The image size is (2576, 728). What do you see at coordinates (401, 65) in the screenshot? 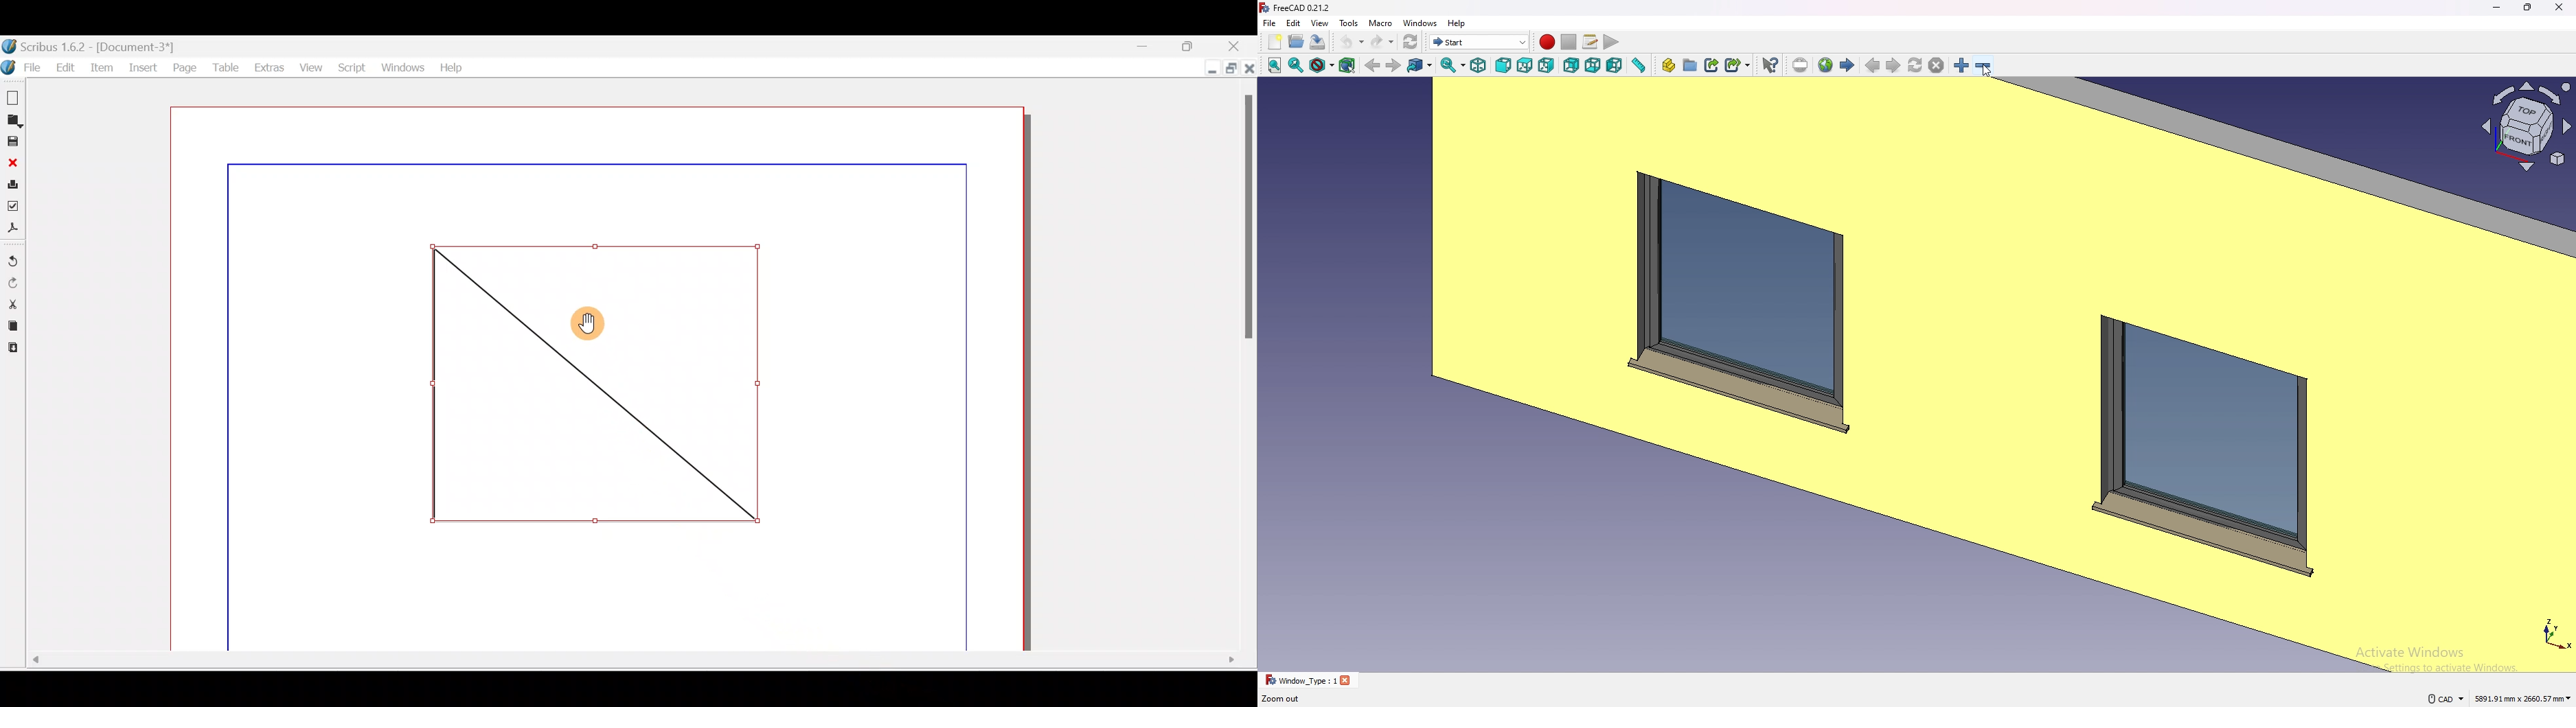
I see `Windows` at bounding box center [401, 65].